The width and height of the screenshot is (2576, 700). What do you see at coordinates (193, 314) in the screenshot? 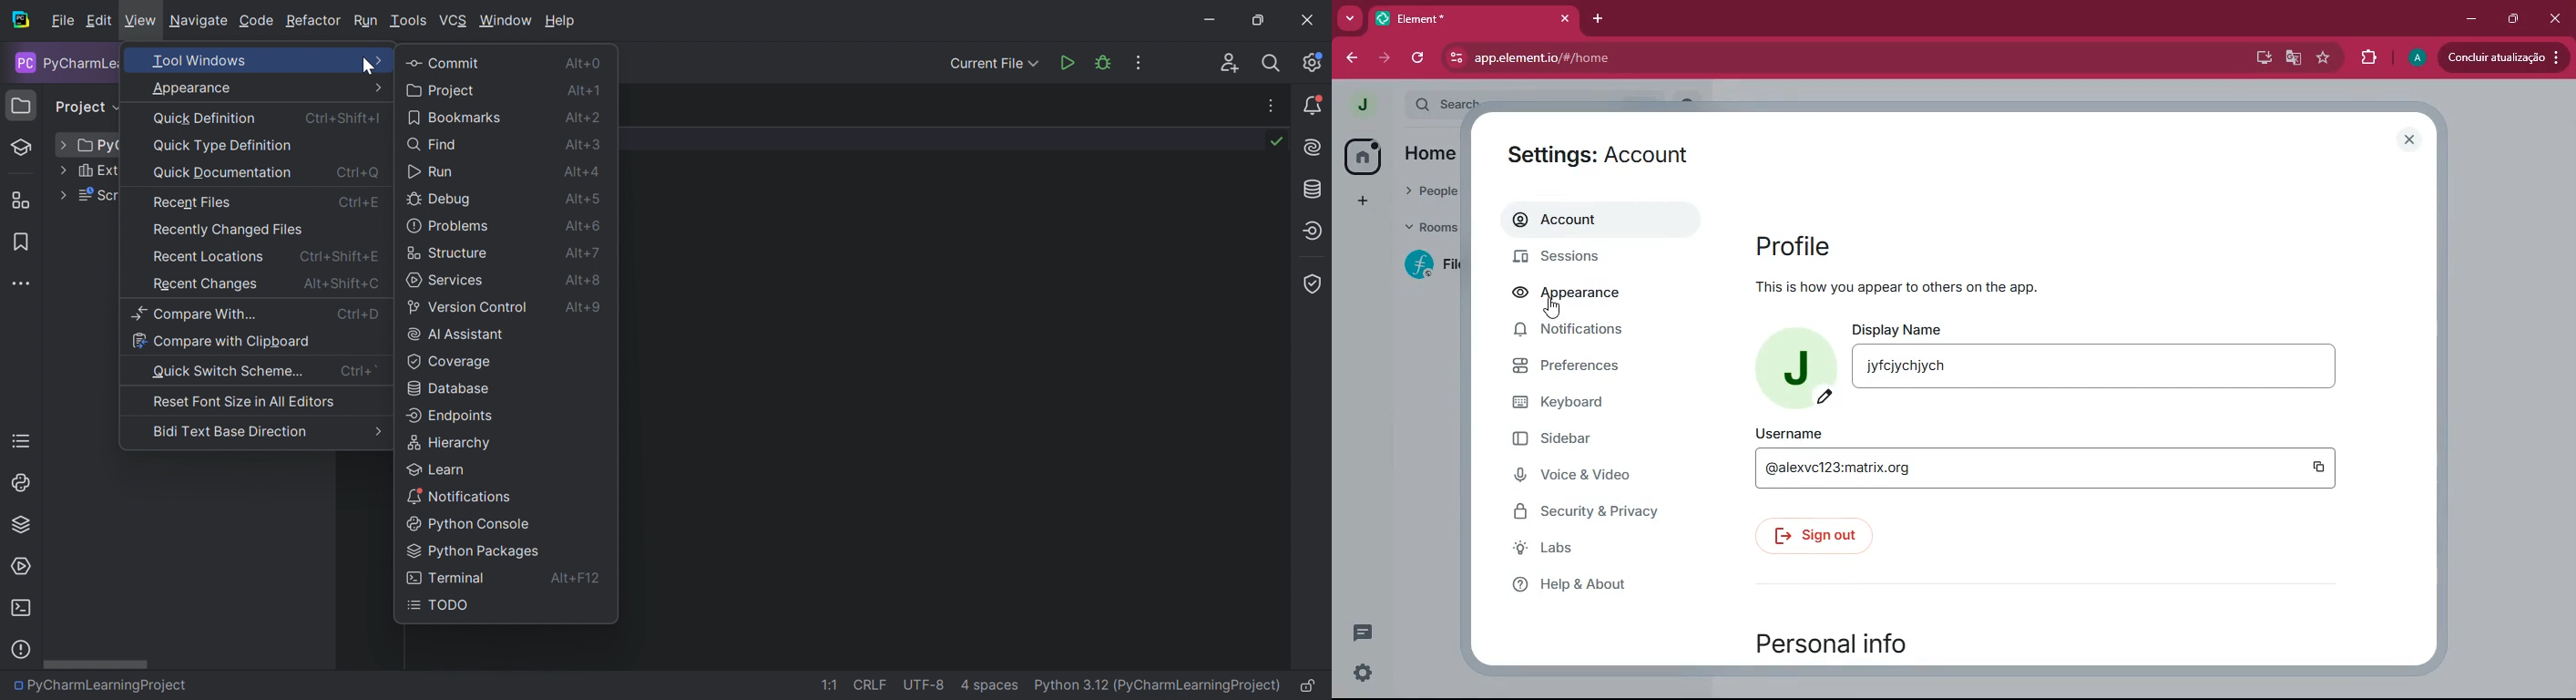
I see `Compare With...` at bounding box center [193, 314].